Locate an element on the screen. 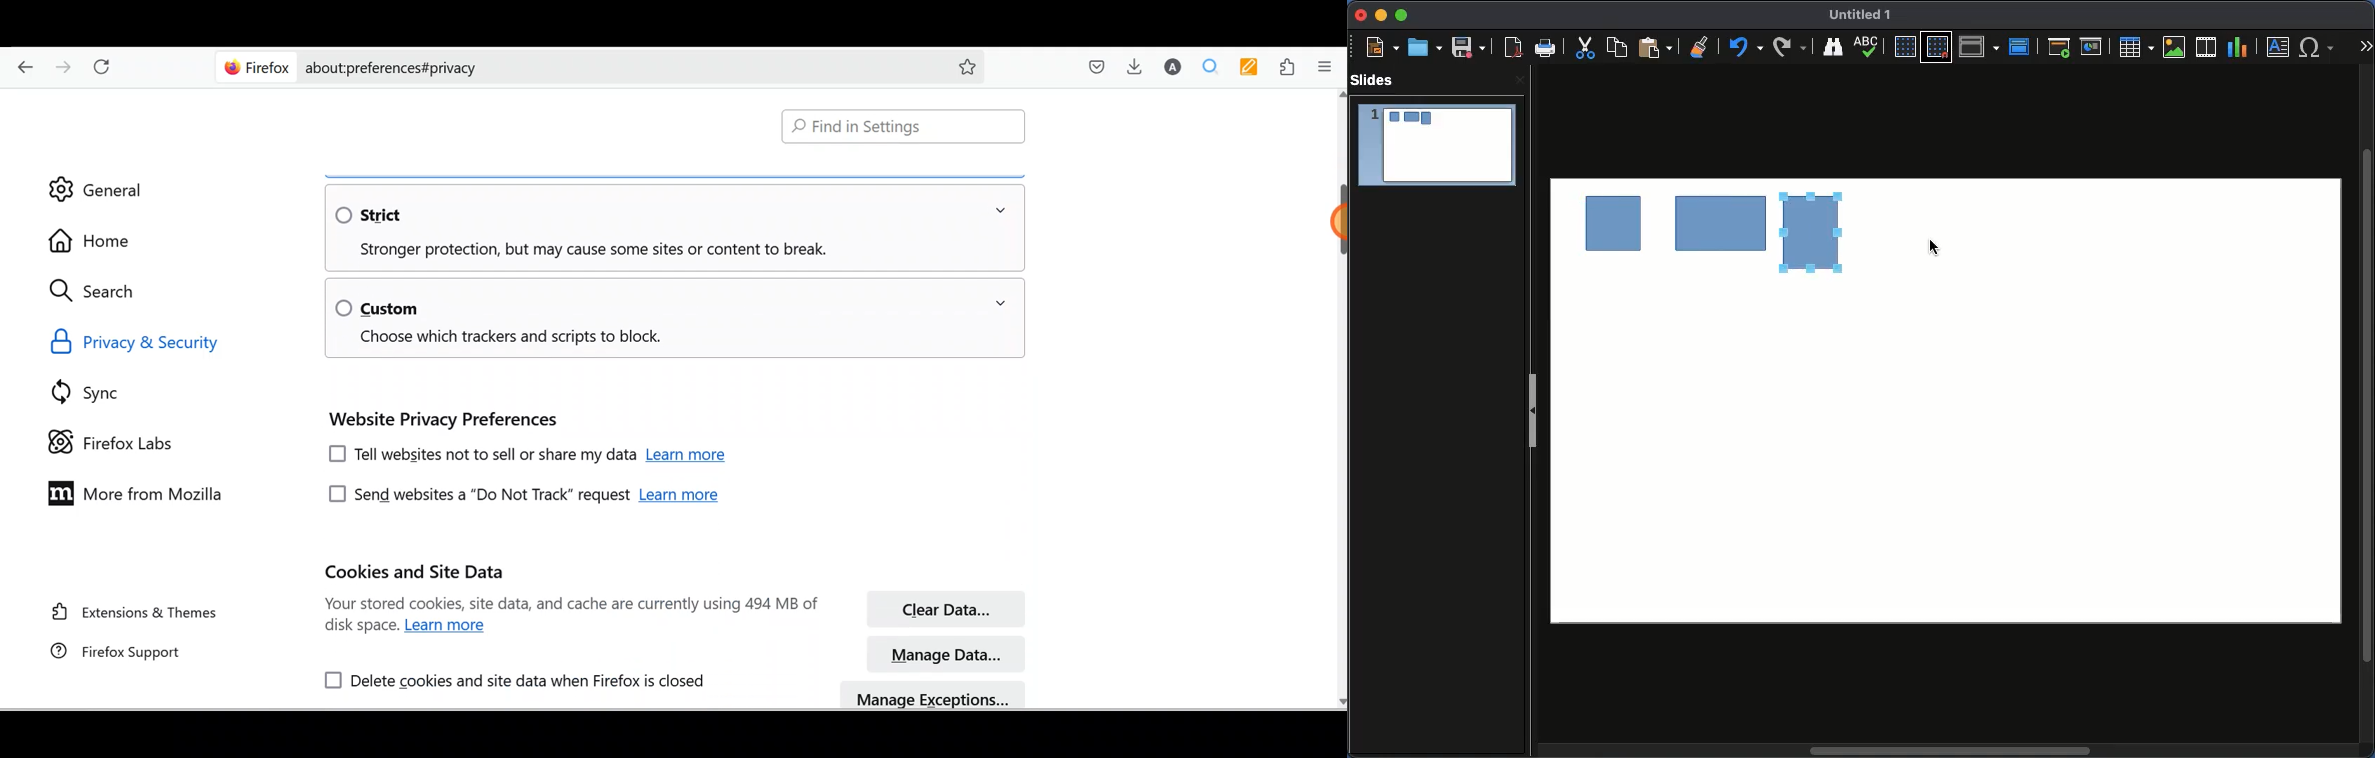 The image size is (2380, 784). Copy is located at coordinates (1617, 47).